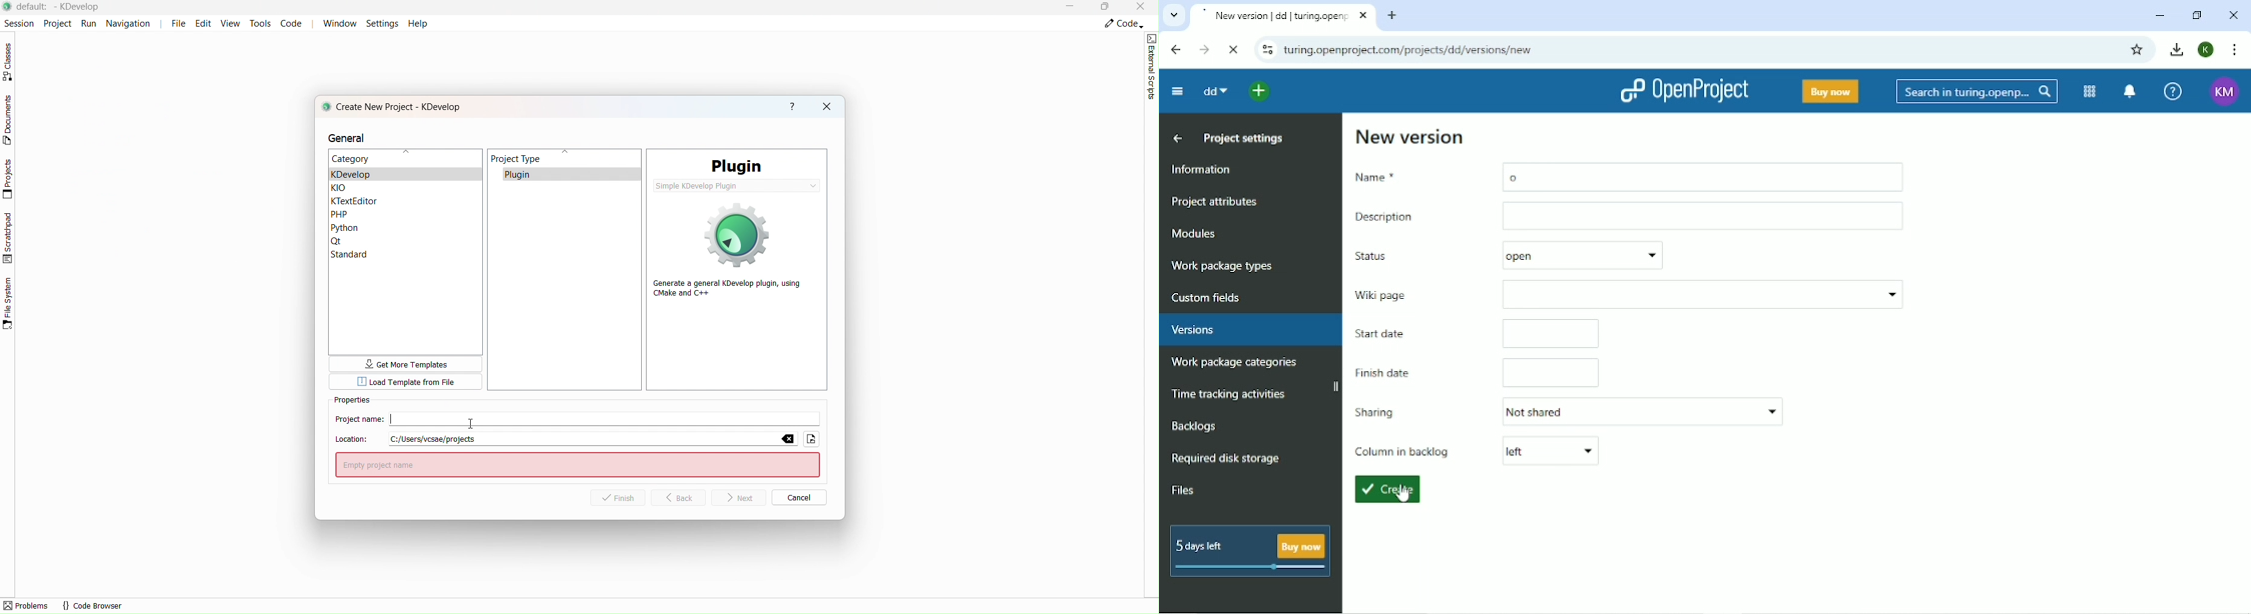 The height and width of the screenshot is (616, 2268). Describe the element at coordinates (1195, 233) in the screenshot. I see `Modules` at that location.